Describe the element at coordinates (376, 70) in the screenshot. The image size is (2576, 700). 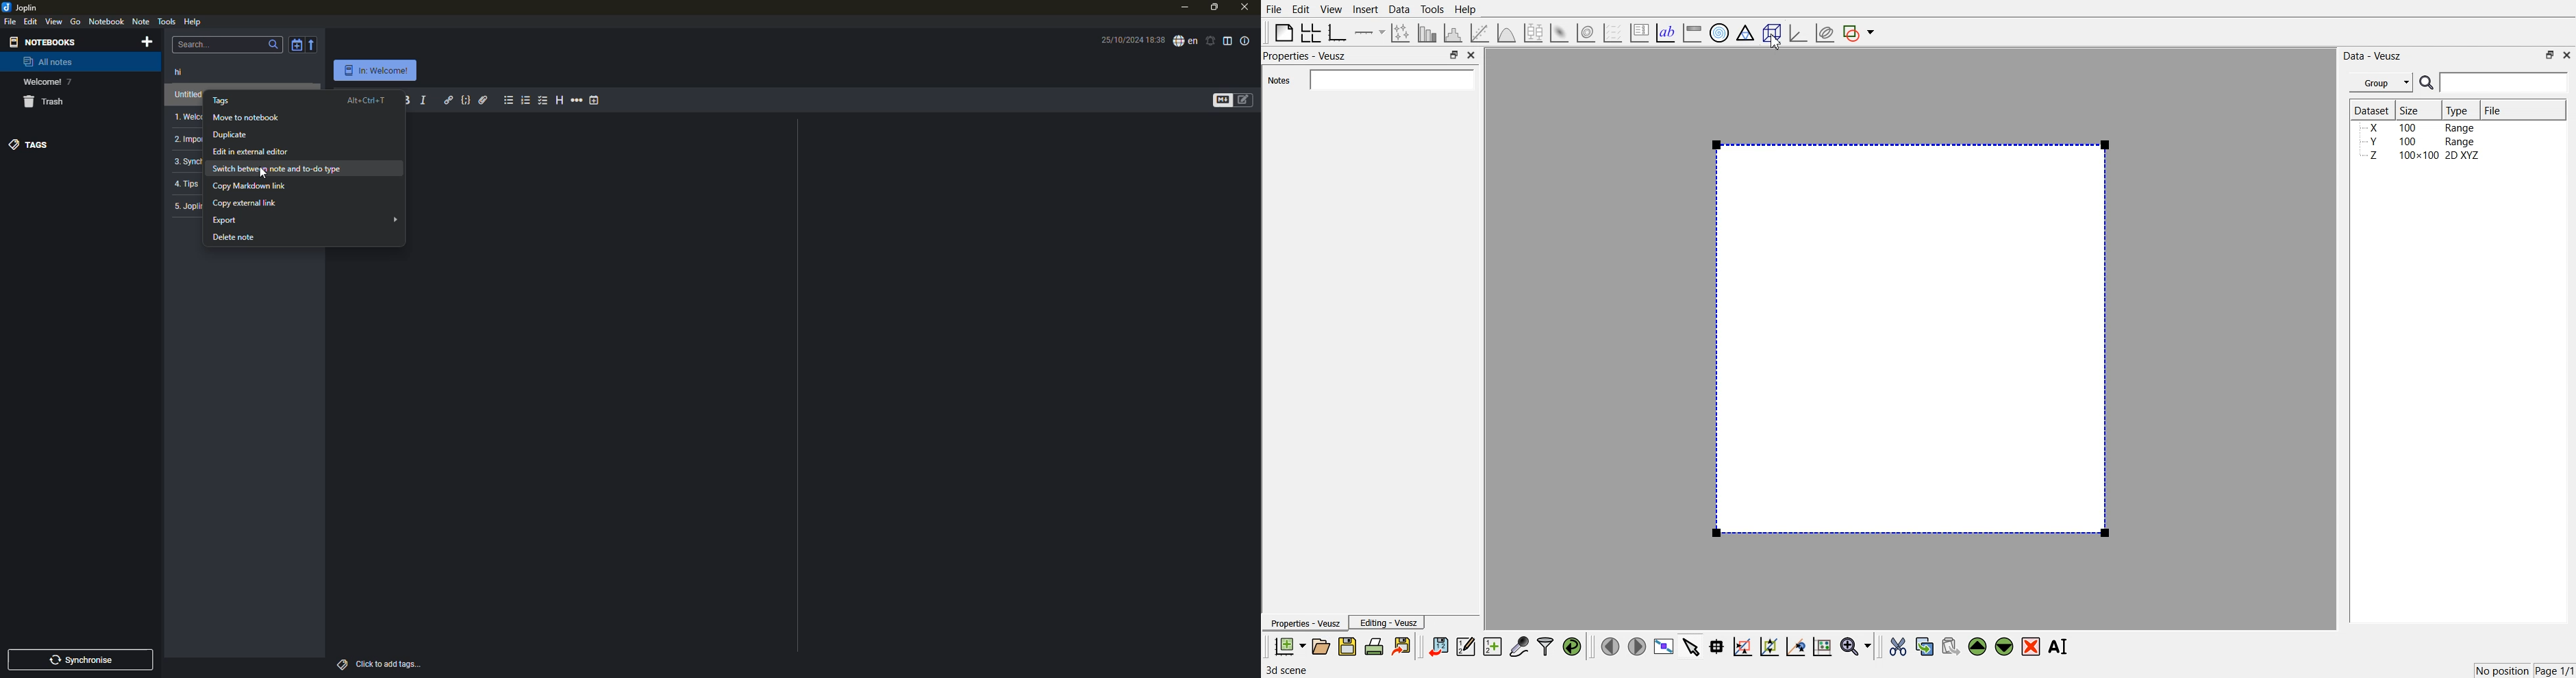
I see `In: Welcome!` at that location.